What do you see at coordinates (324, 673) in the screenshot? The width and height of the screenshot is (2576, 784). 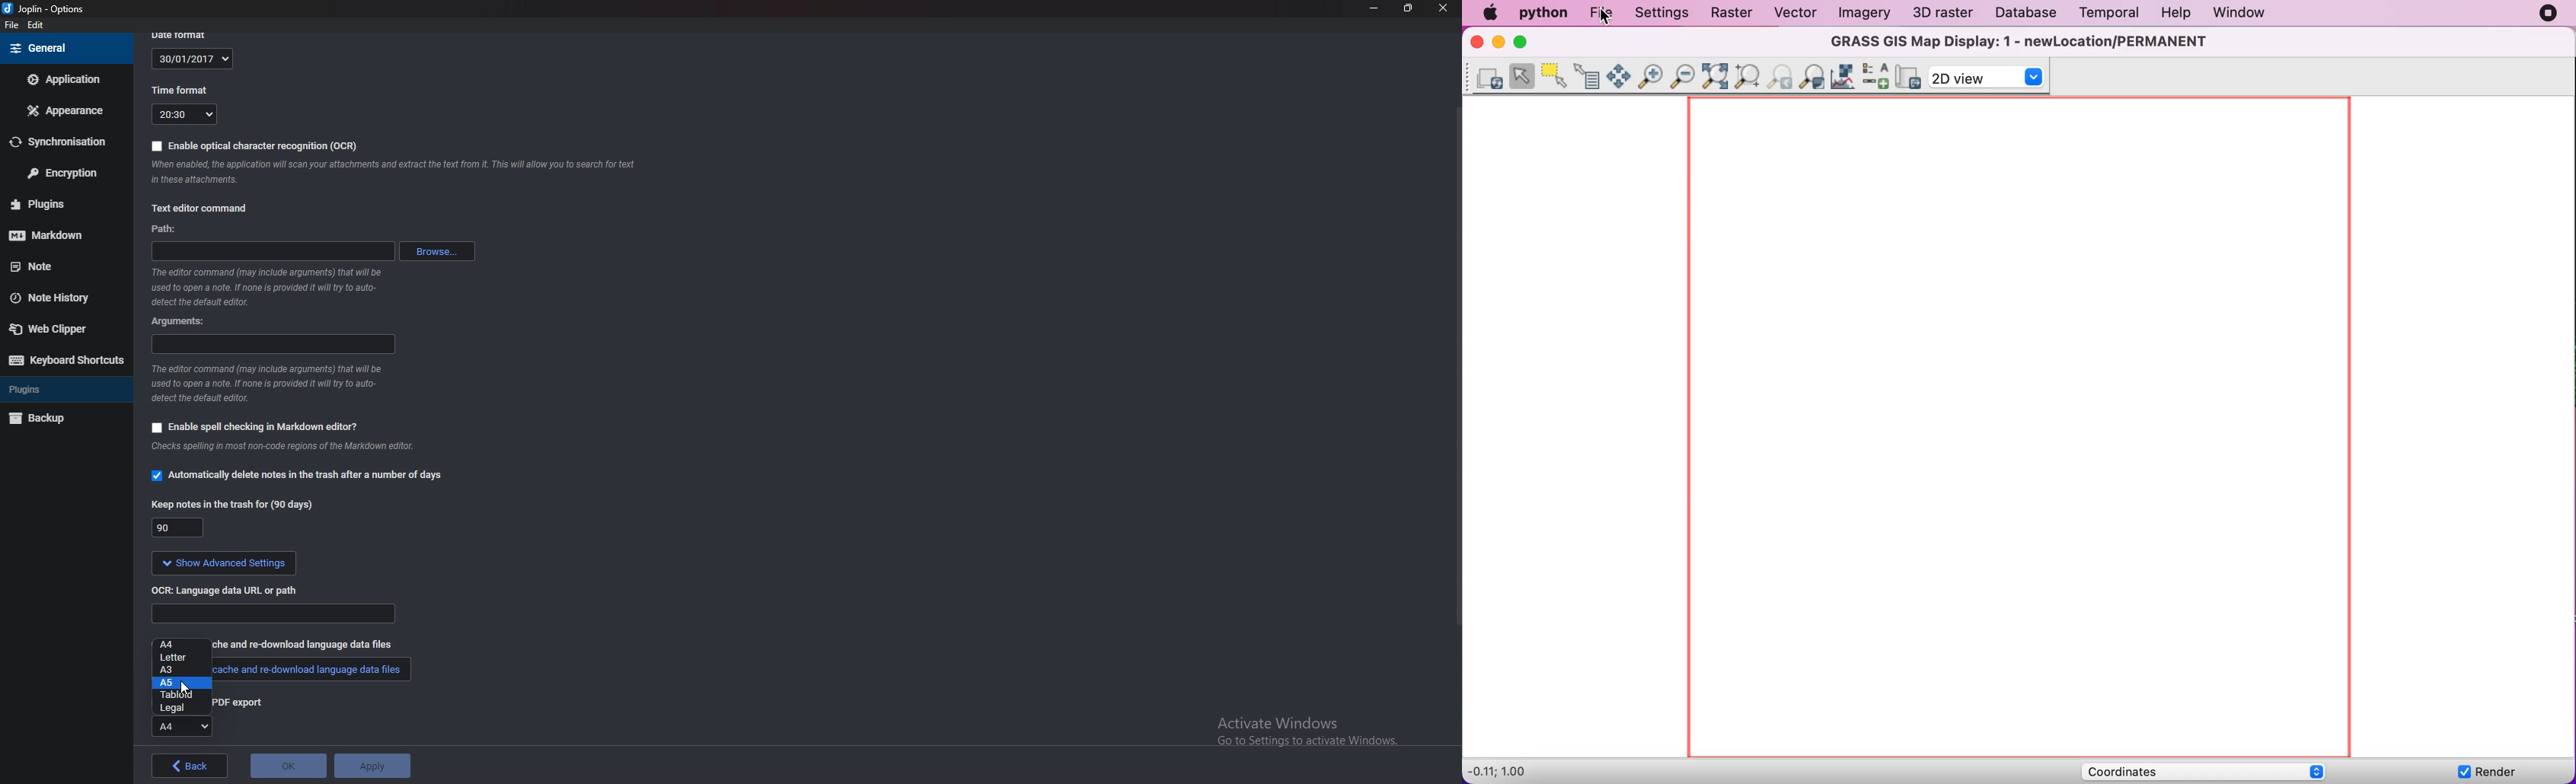 I see `cache and re-download data files` at bounding box center [324, 673].